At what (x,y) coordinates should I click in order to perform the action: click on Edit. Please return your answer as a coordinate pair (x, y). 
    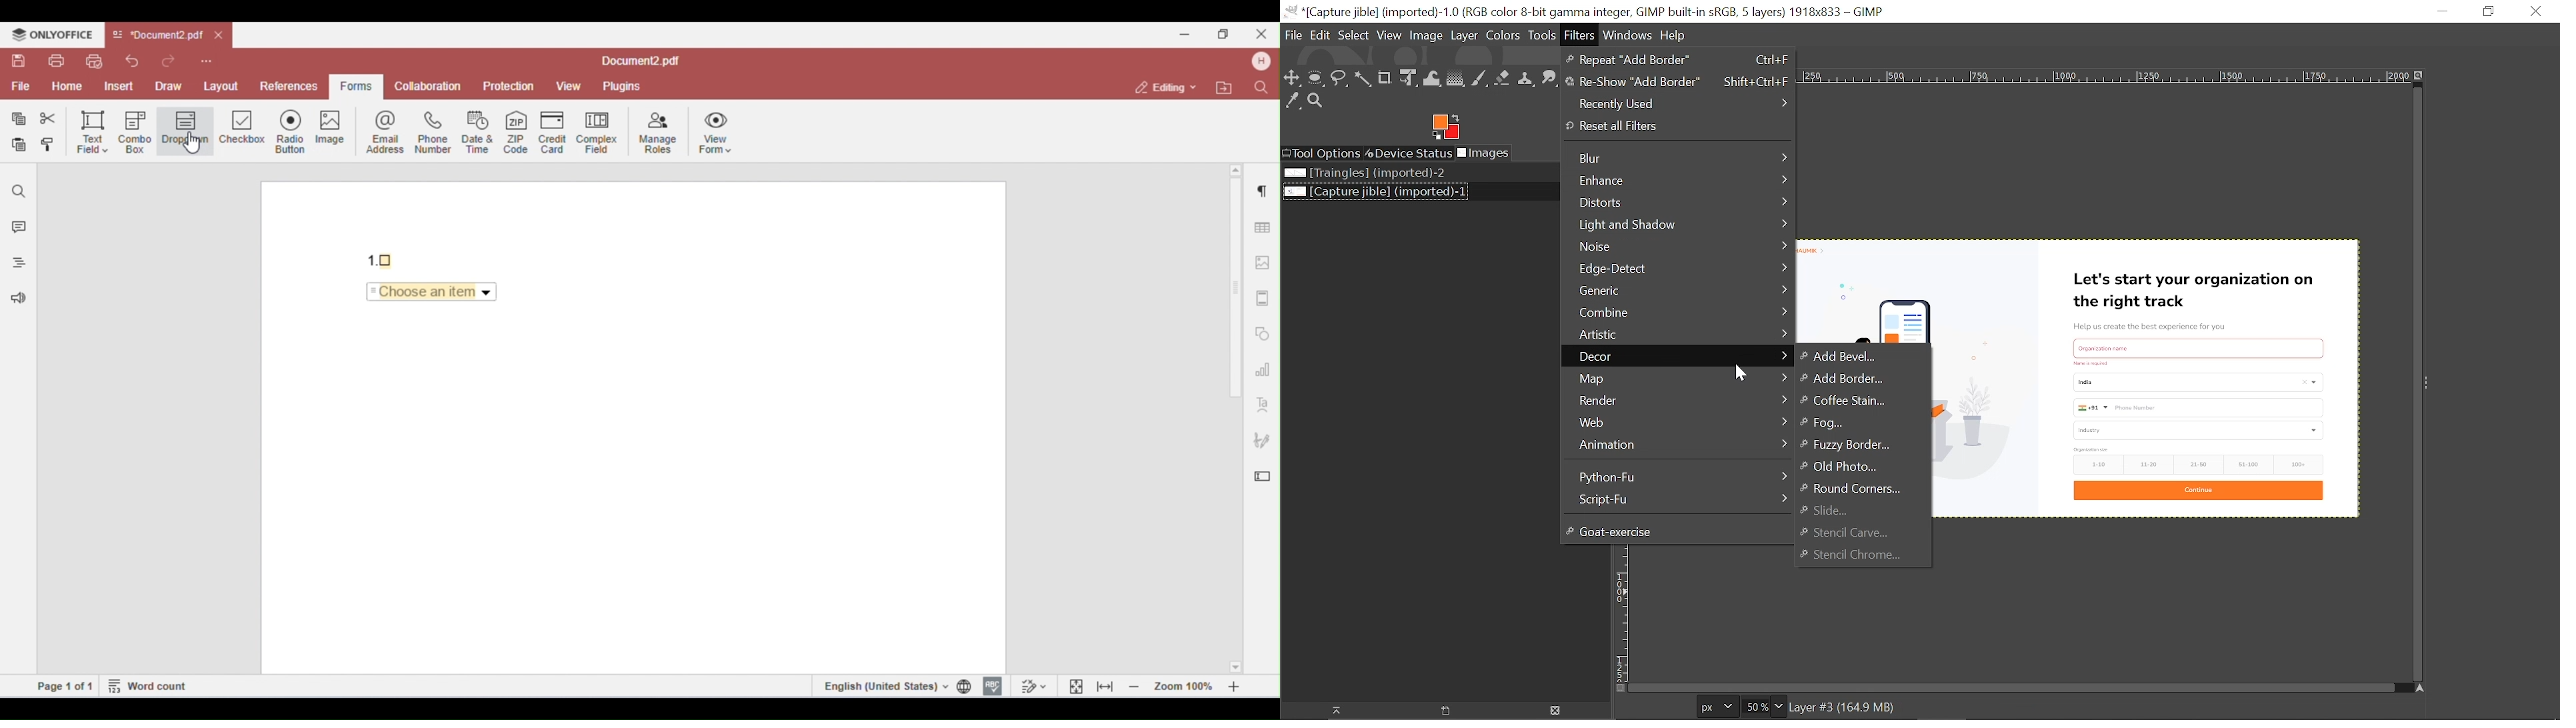
    Looking at the image, I should click on (1320, 35).